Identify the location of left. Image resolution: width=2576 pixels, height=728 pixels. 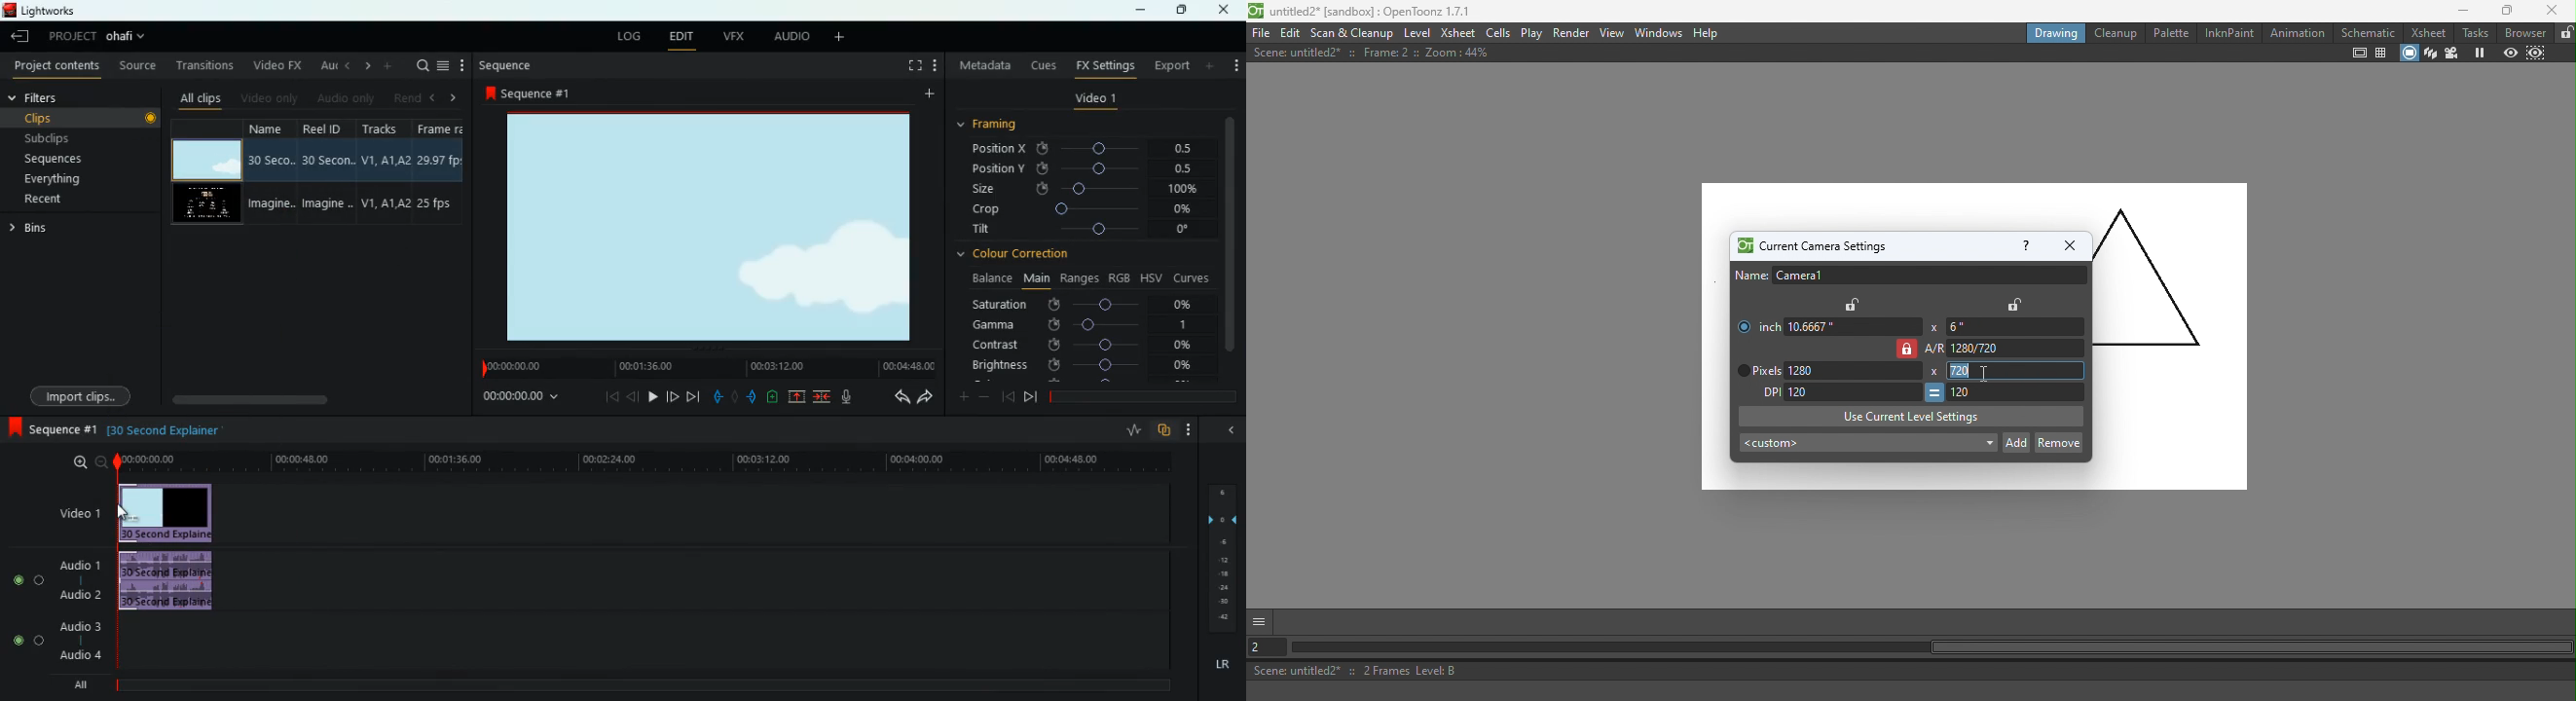
(434, 96).